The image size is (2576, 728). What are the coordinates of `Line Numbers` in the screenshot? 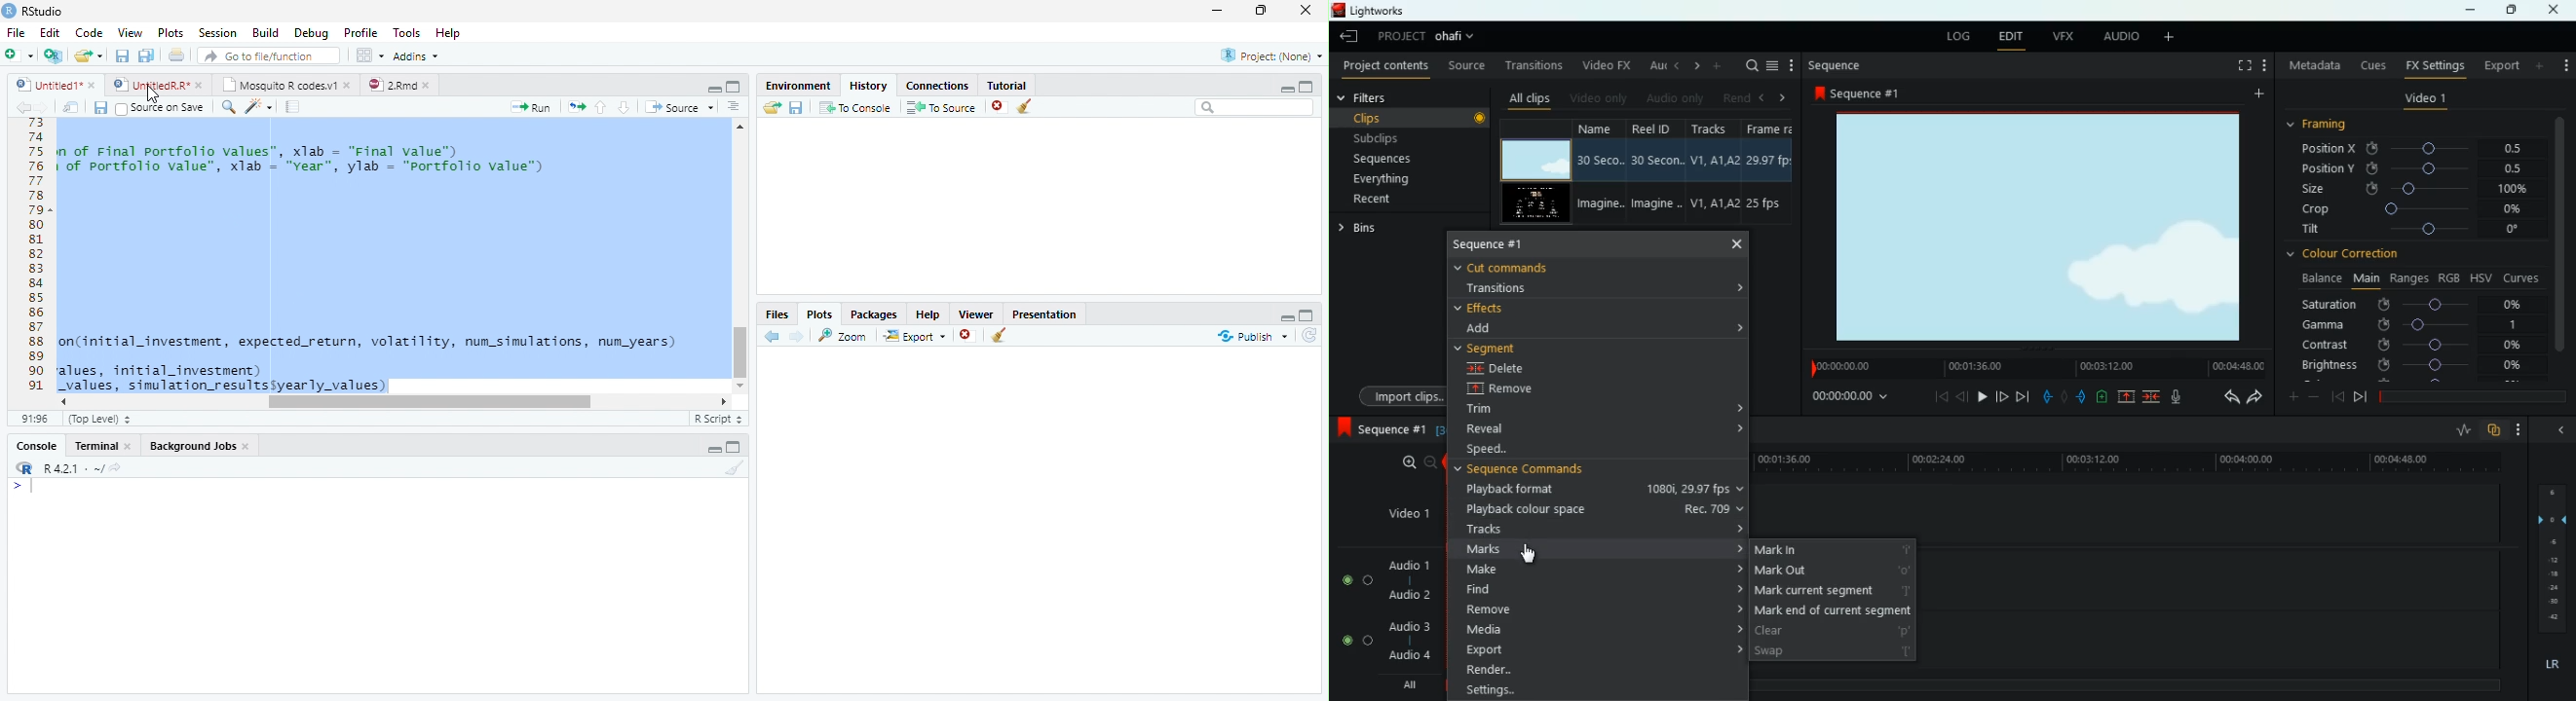 It's located at (34, 263).